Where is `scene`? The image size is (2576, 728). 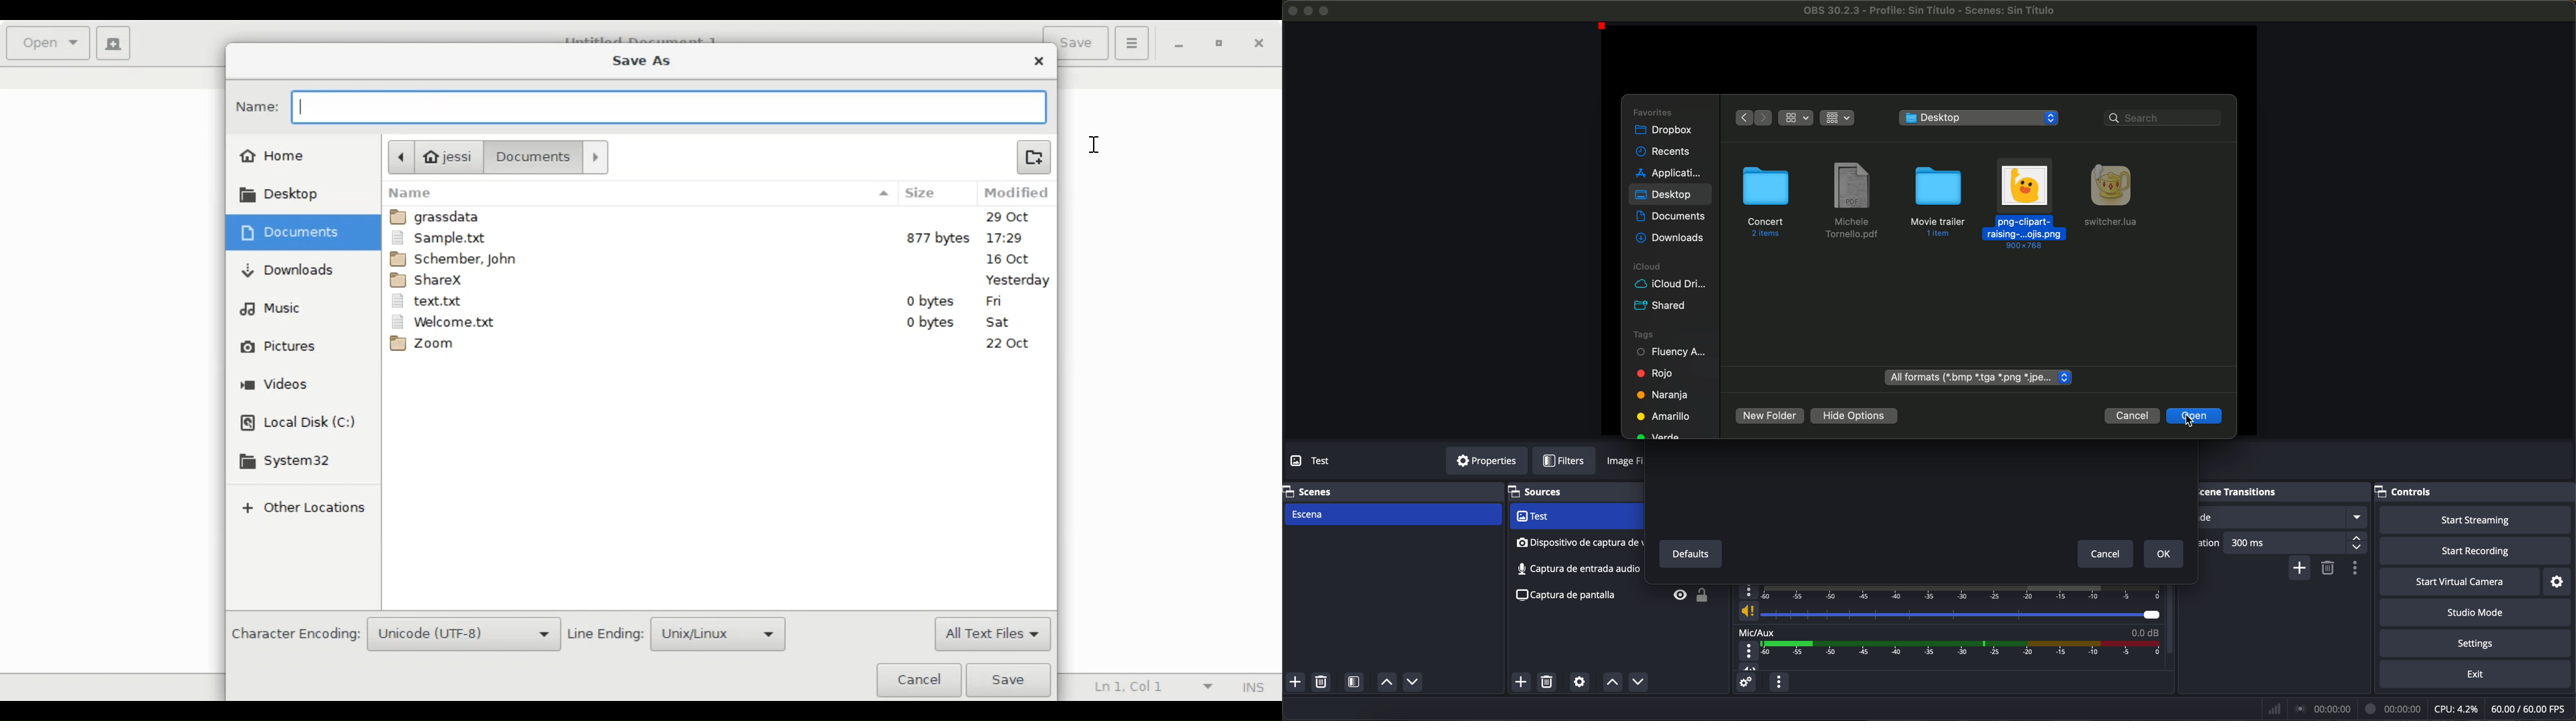 scene is located at coordinates (1392, 515).